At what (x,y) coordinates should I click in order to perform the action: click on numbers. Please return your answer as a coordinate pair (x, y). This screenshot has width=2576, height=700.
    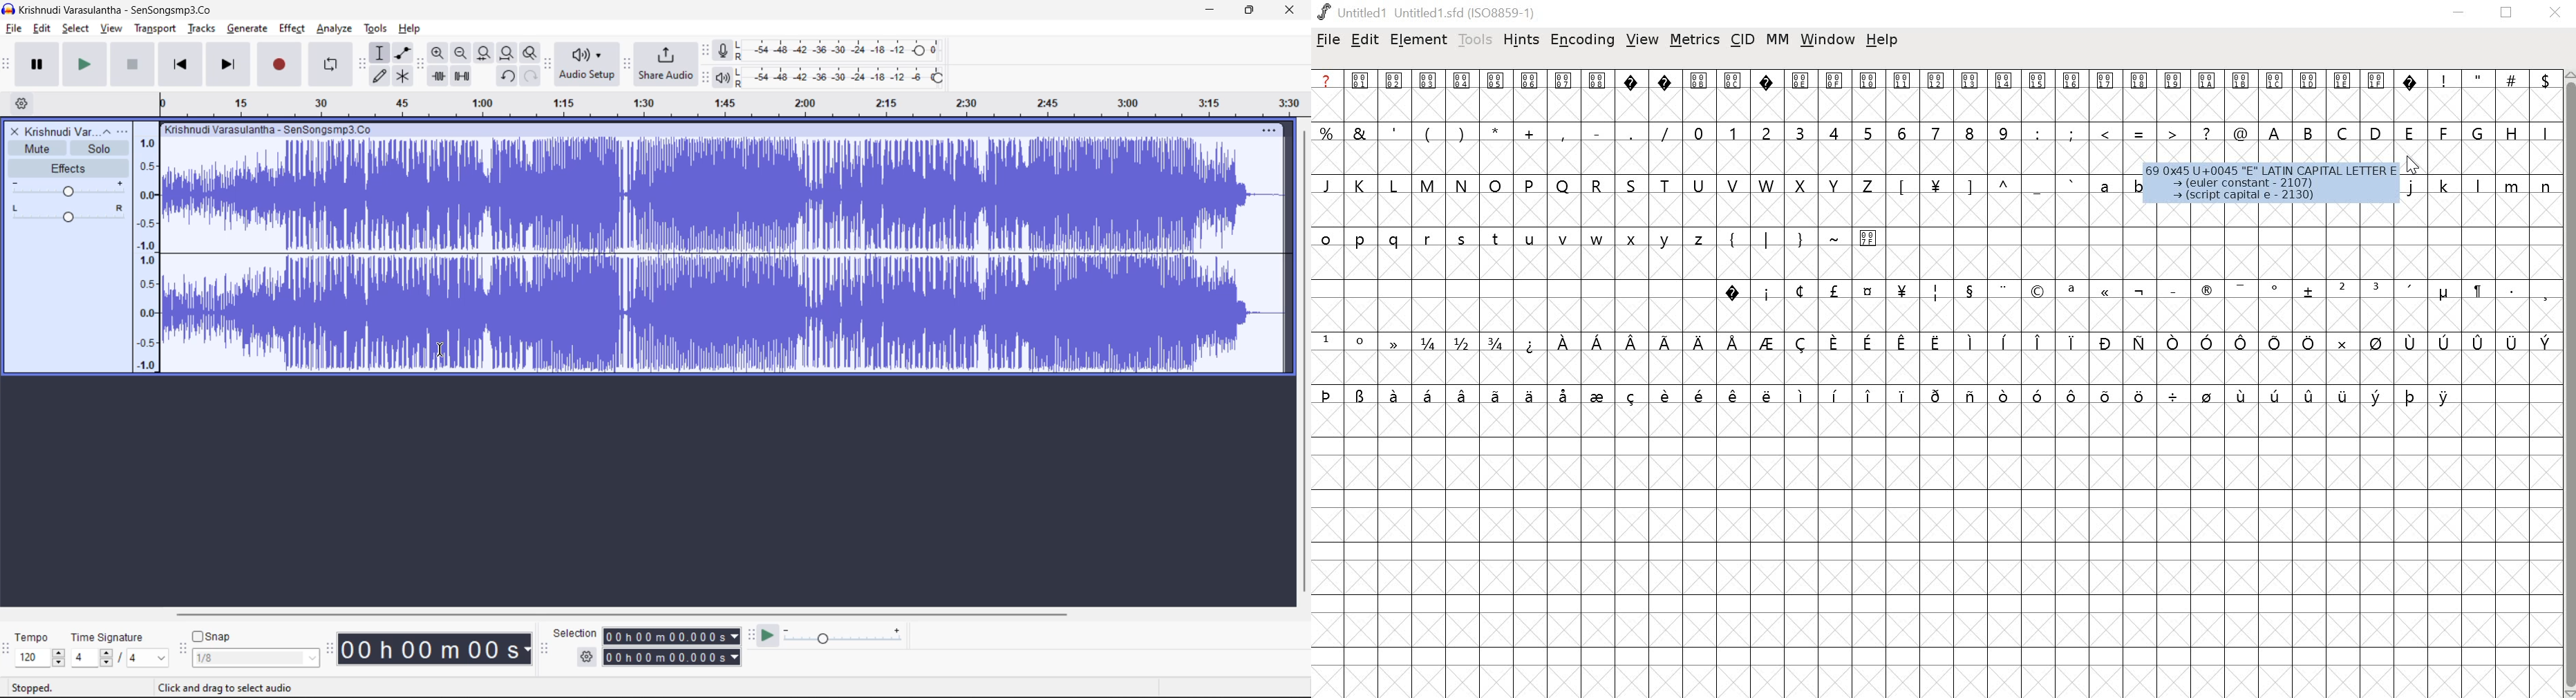
    Looking at the image, I should click on (1852, 131).